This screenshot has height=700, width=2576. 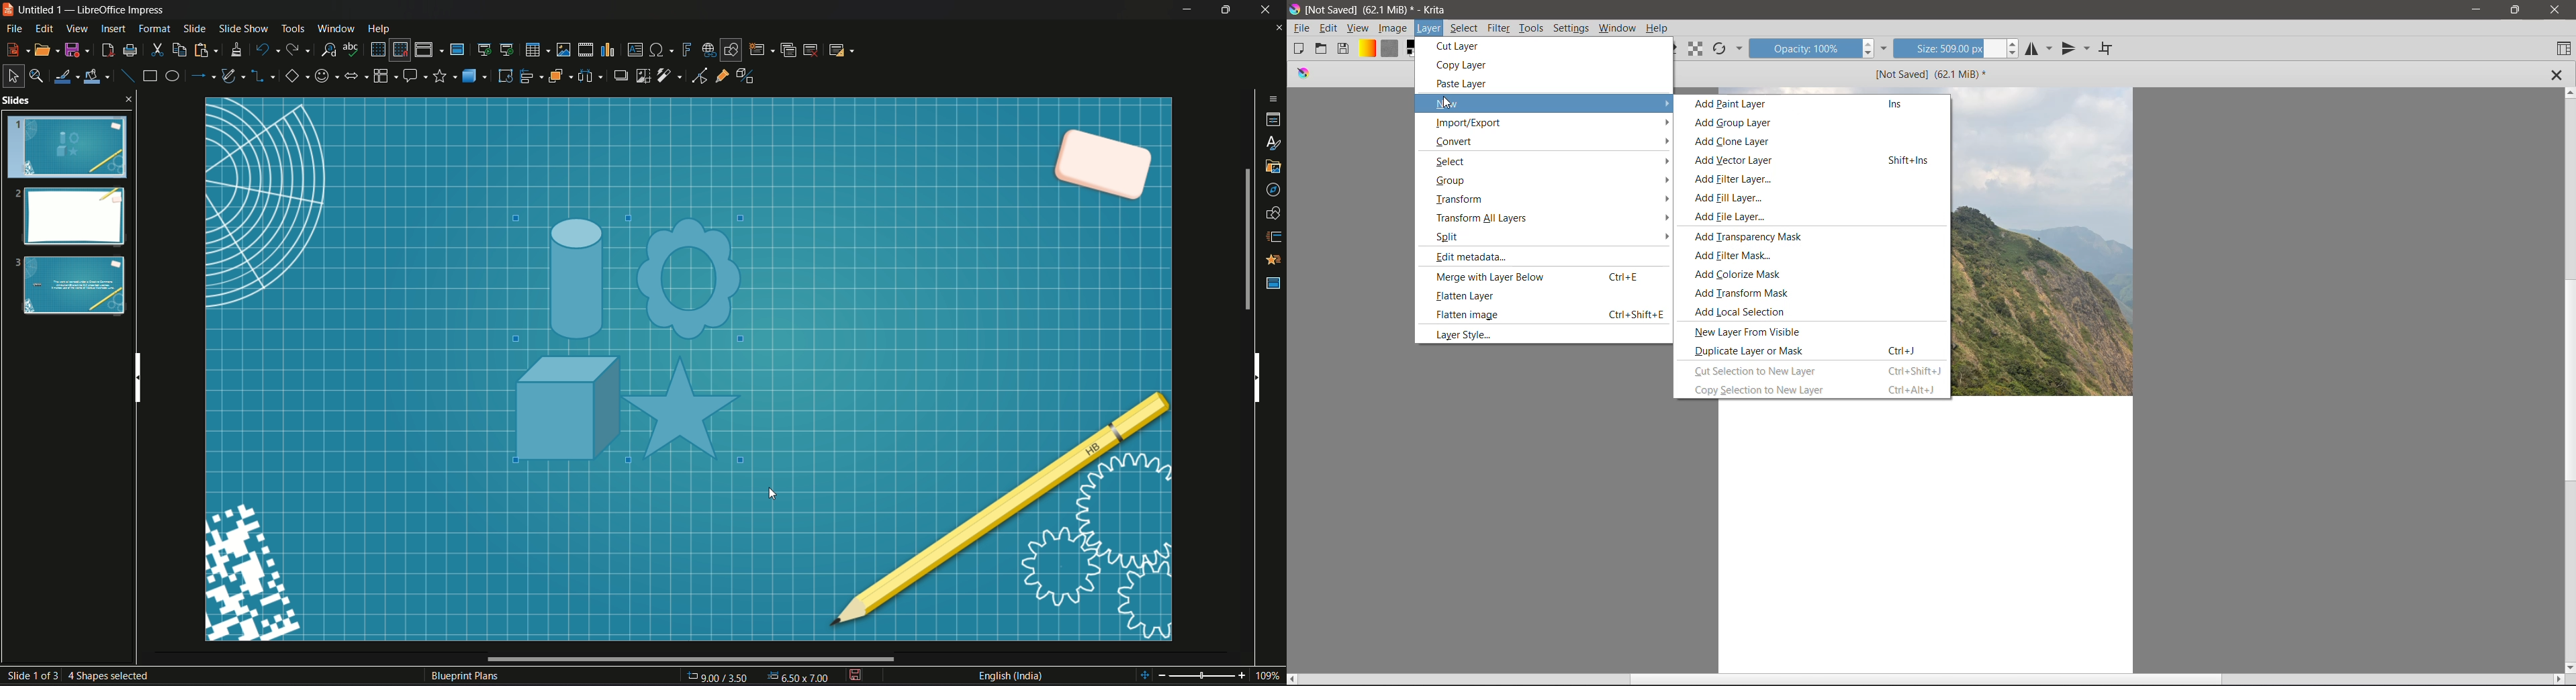 I want to click on Save, so click(x=77, y=50).